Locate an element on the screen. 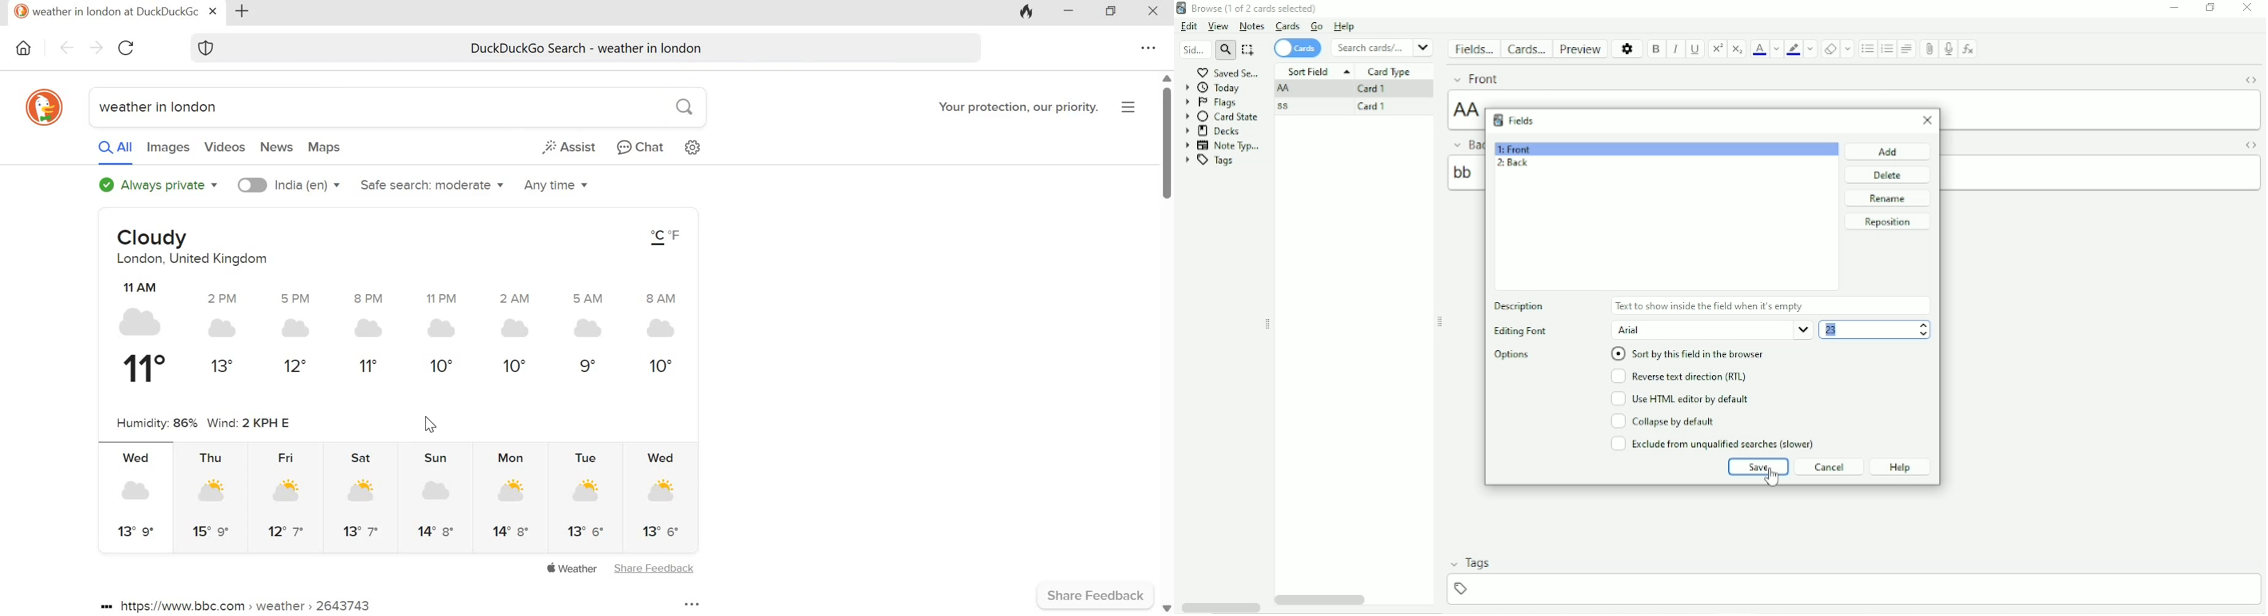 The width and height of the screenshot is (2268, 616). Browse (1 of 2 cards selected) is located at coordinates (1259, 8).